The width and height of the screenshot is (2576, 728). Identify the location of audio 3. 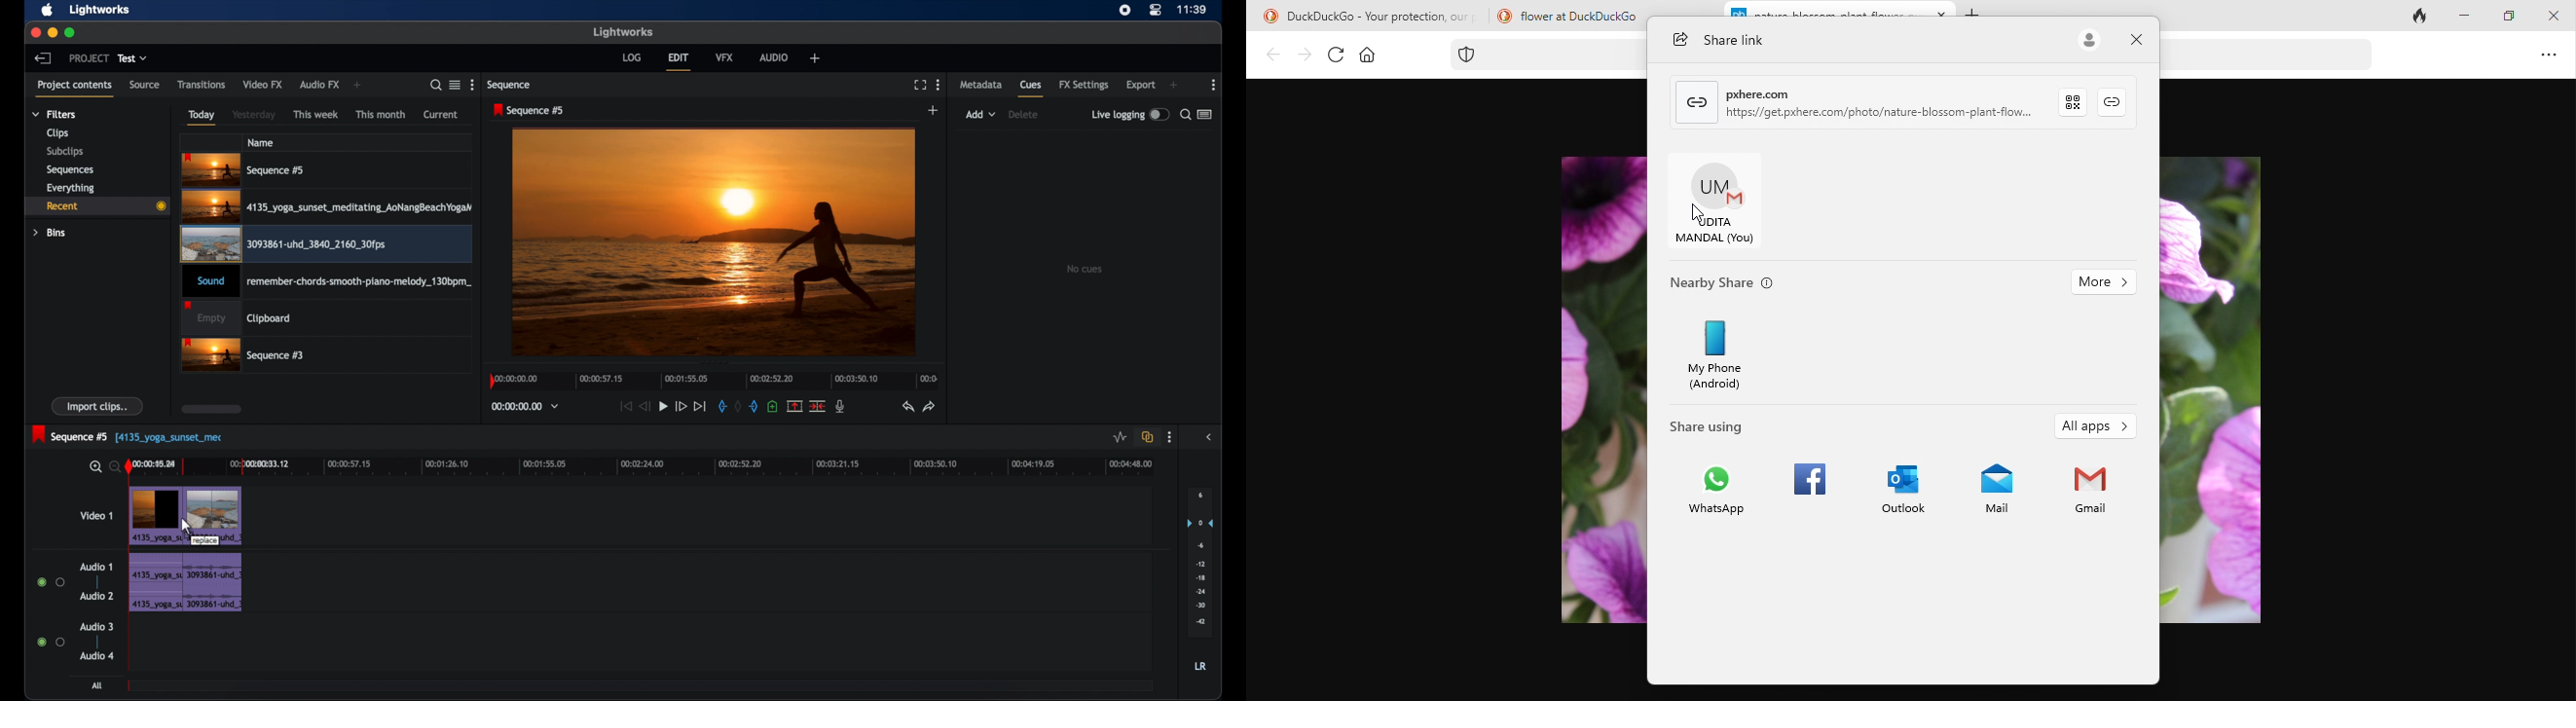
(97, 626).